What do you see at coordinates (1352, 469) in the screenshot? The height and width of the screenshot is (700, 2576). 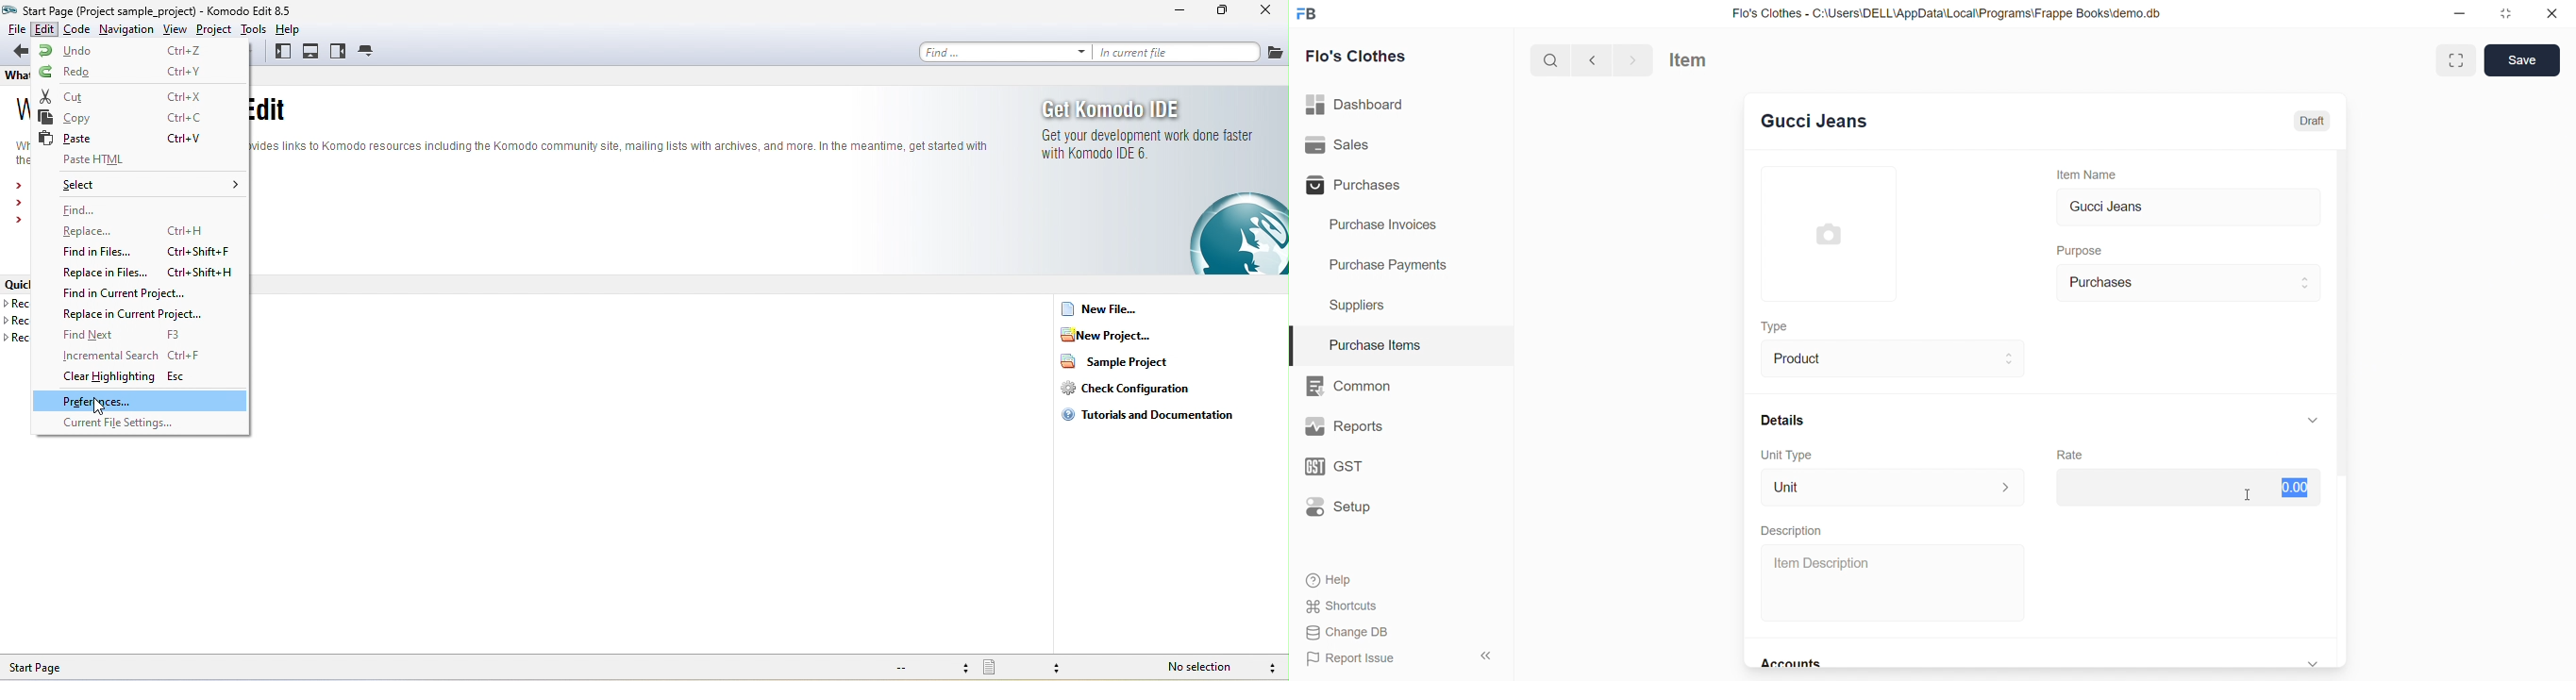 I see `GST` at bounding box center [1352, 469].